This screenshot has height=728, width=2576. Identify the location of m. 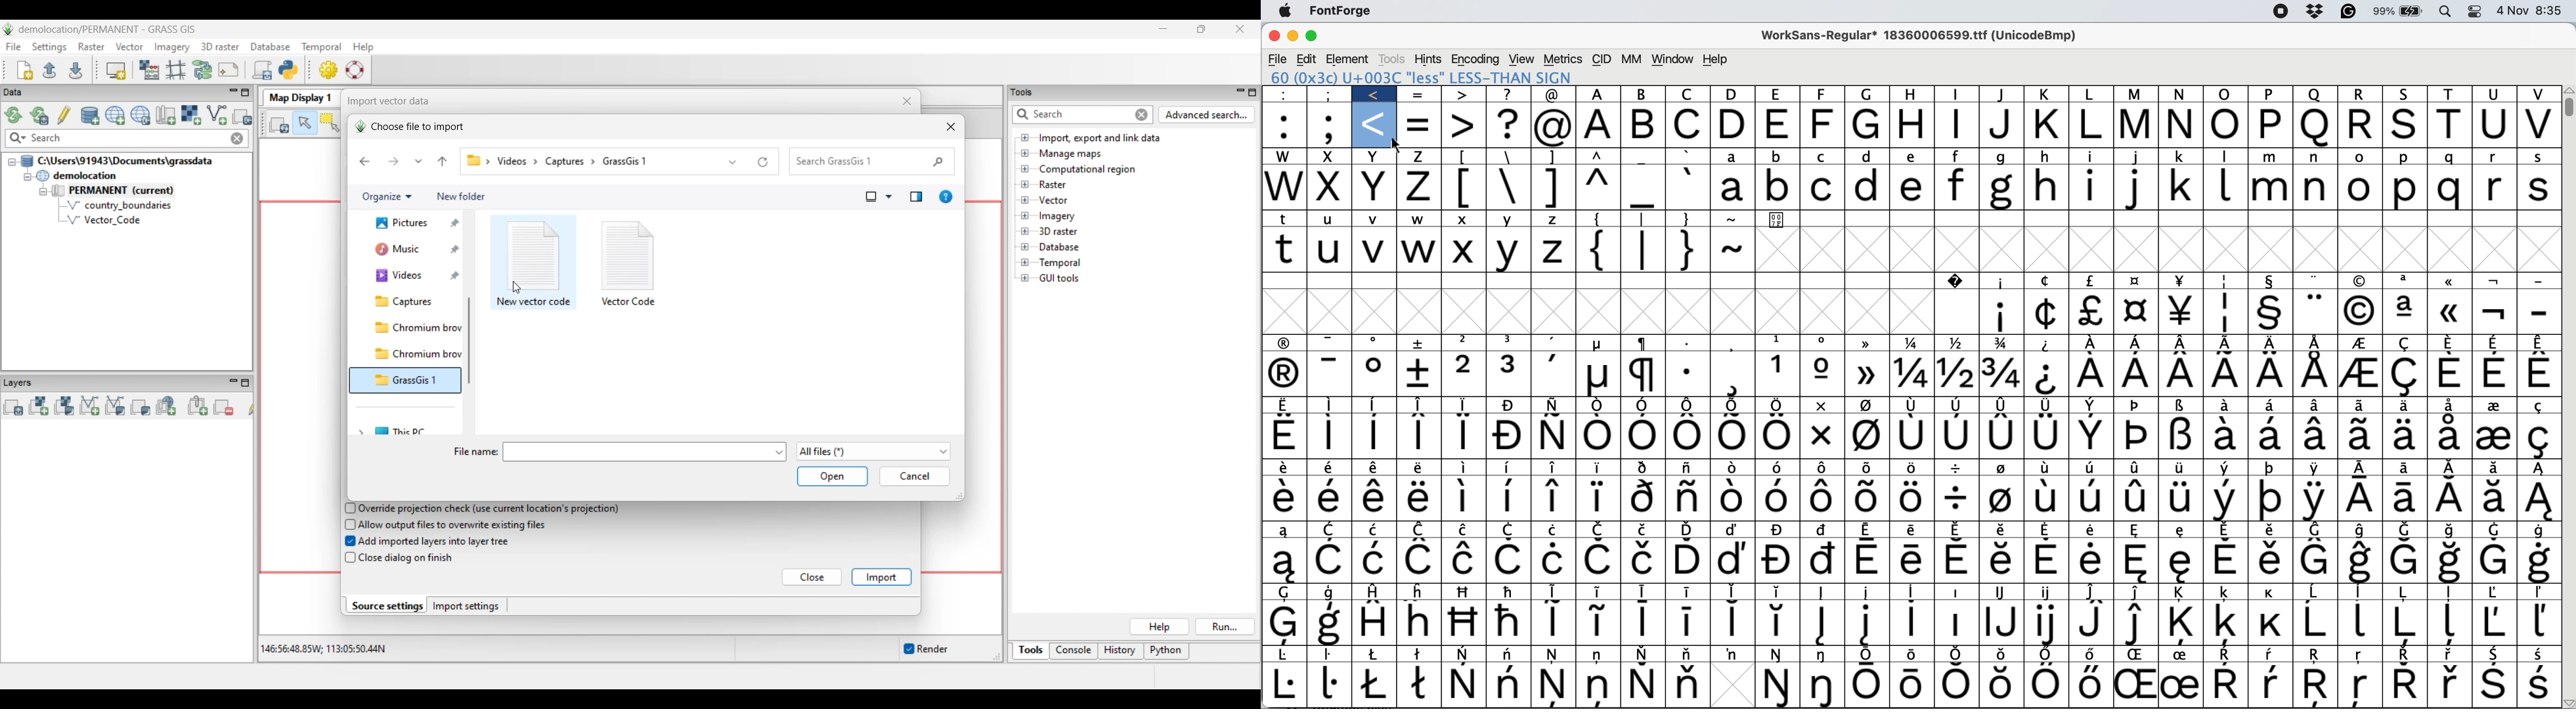
(2140, 124).